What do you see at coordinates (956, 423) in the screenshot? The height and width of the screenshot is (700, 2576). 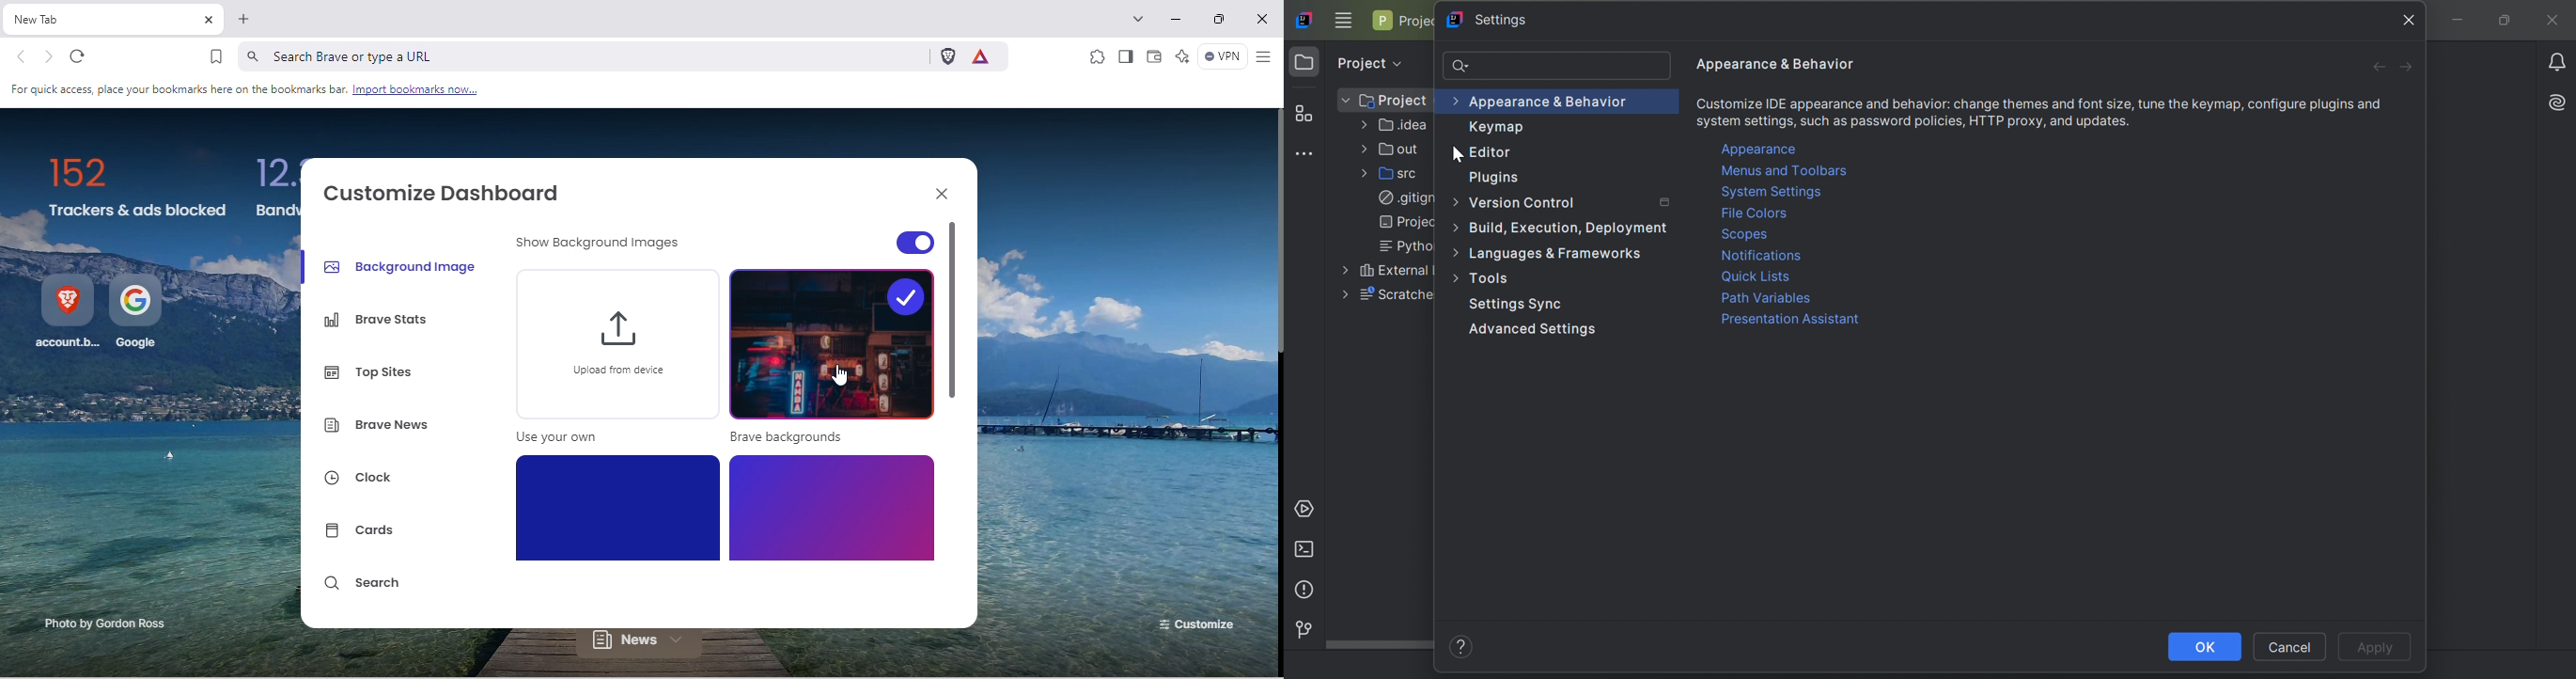 I see `Scroll bar` at bounding box center [956, 423].